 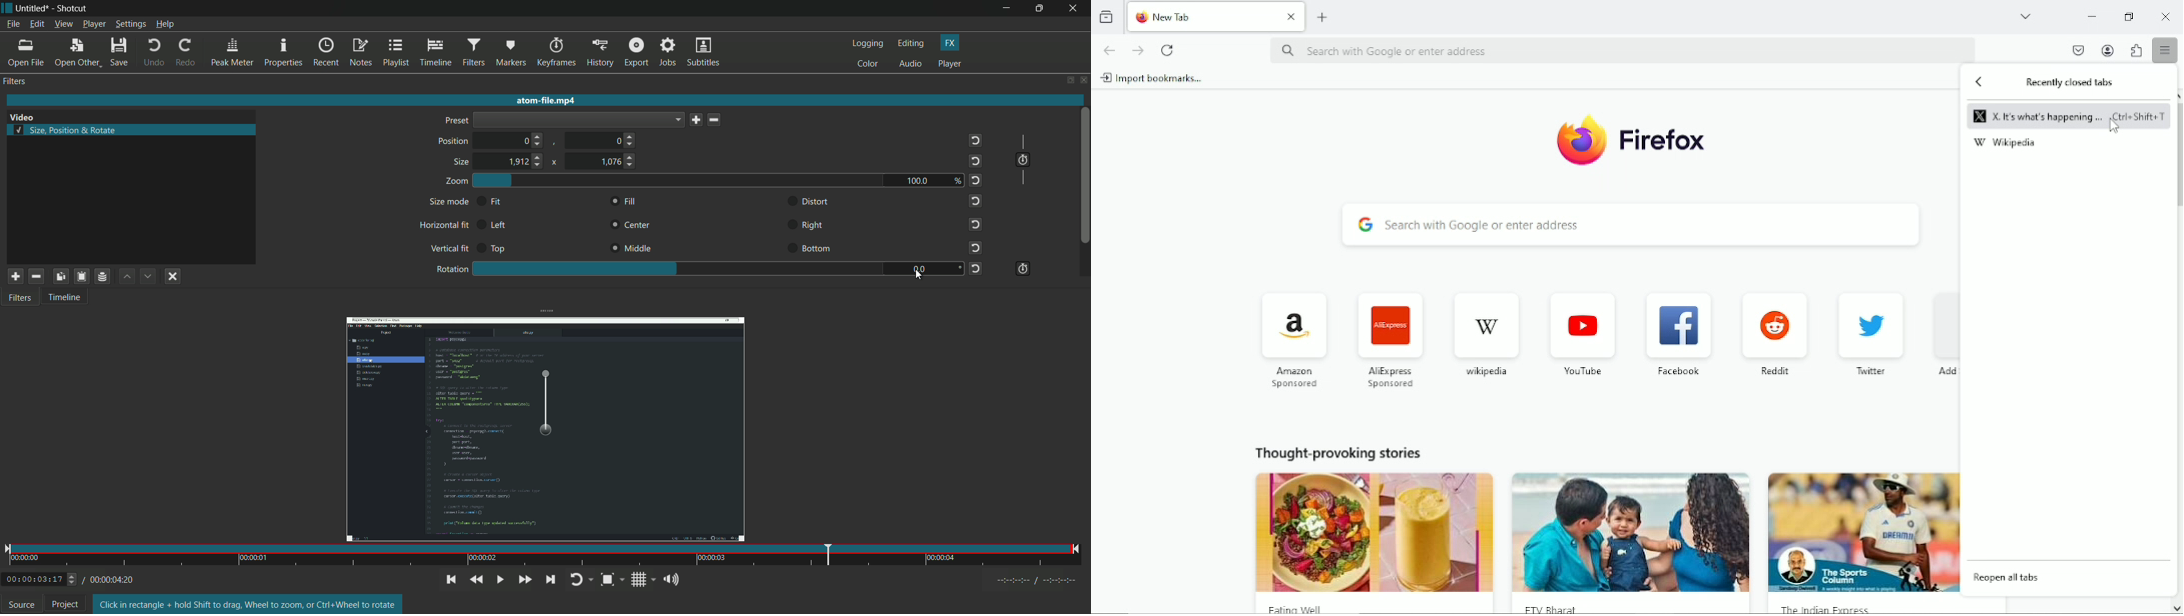 I want to click on Close, so click(x=2167, y=17).